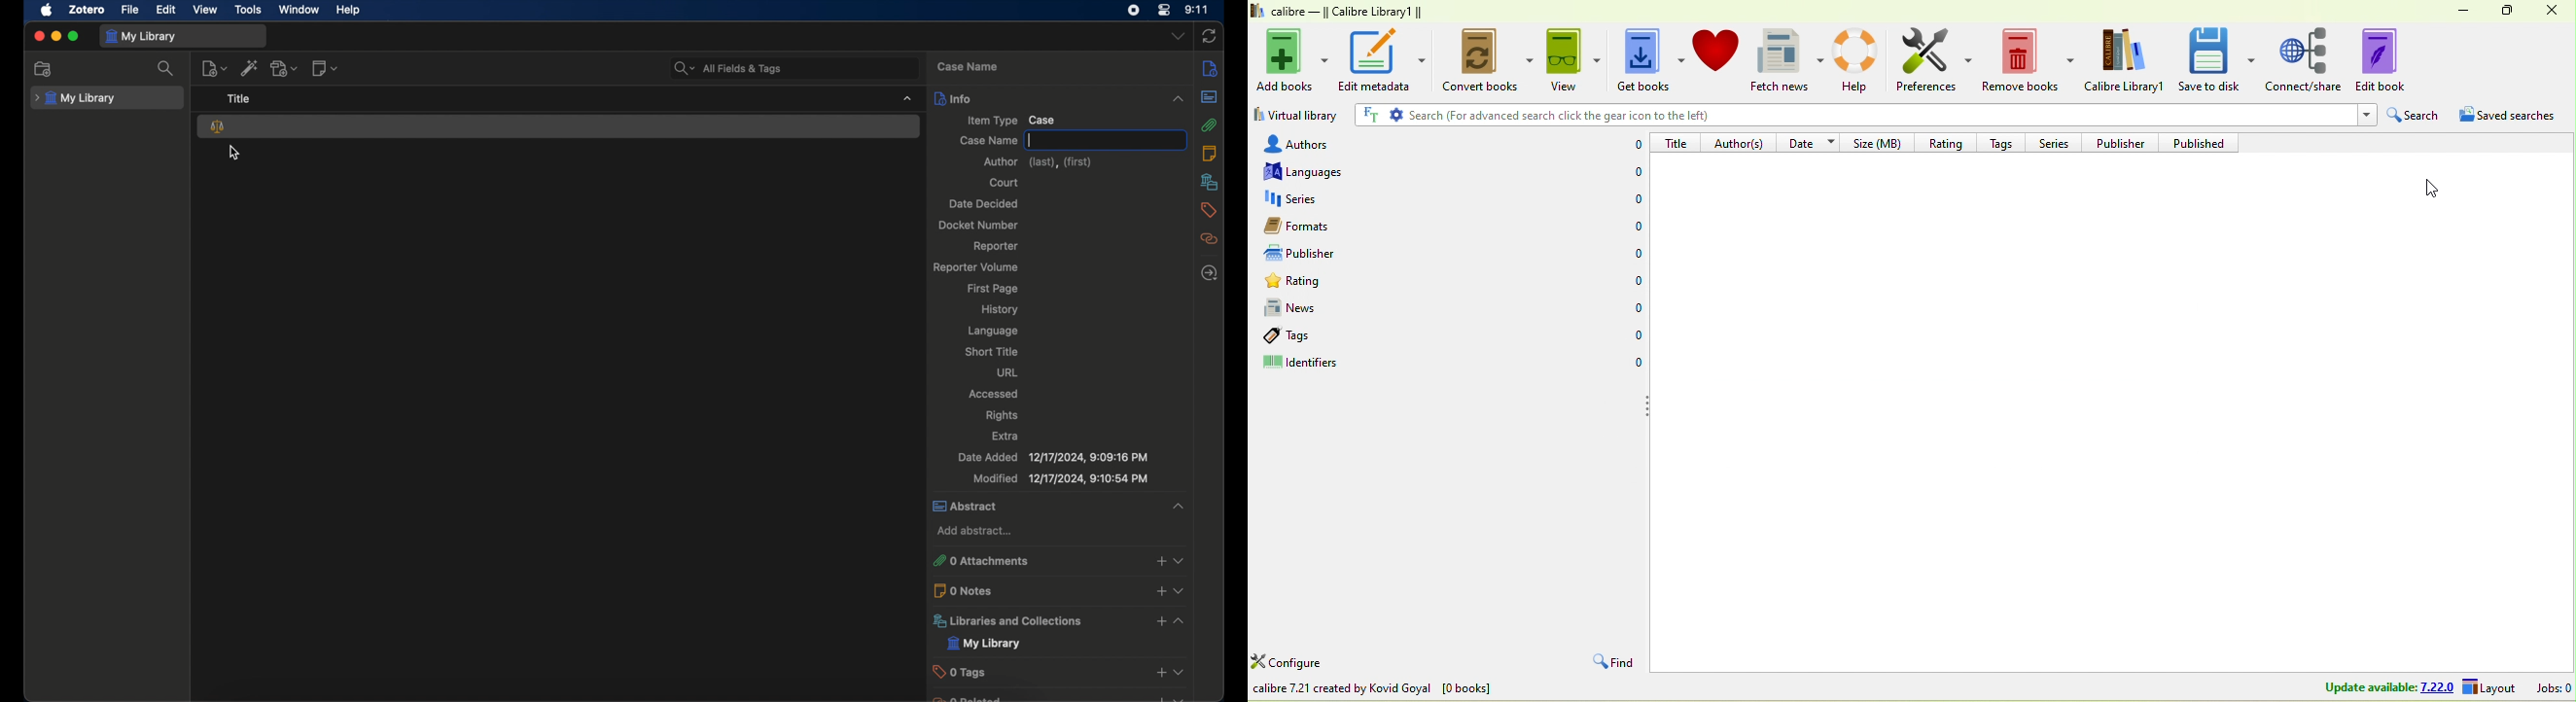  Describe the element at coordinates (976, 530) in the screenshot. I see `add abstract` at that location.